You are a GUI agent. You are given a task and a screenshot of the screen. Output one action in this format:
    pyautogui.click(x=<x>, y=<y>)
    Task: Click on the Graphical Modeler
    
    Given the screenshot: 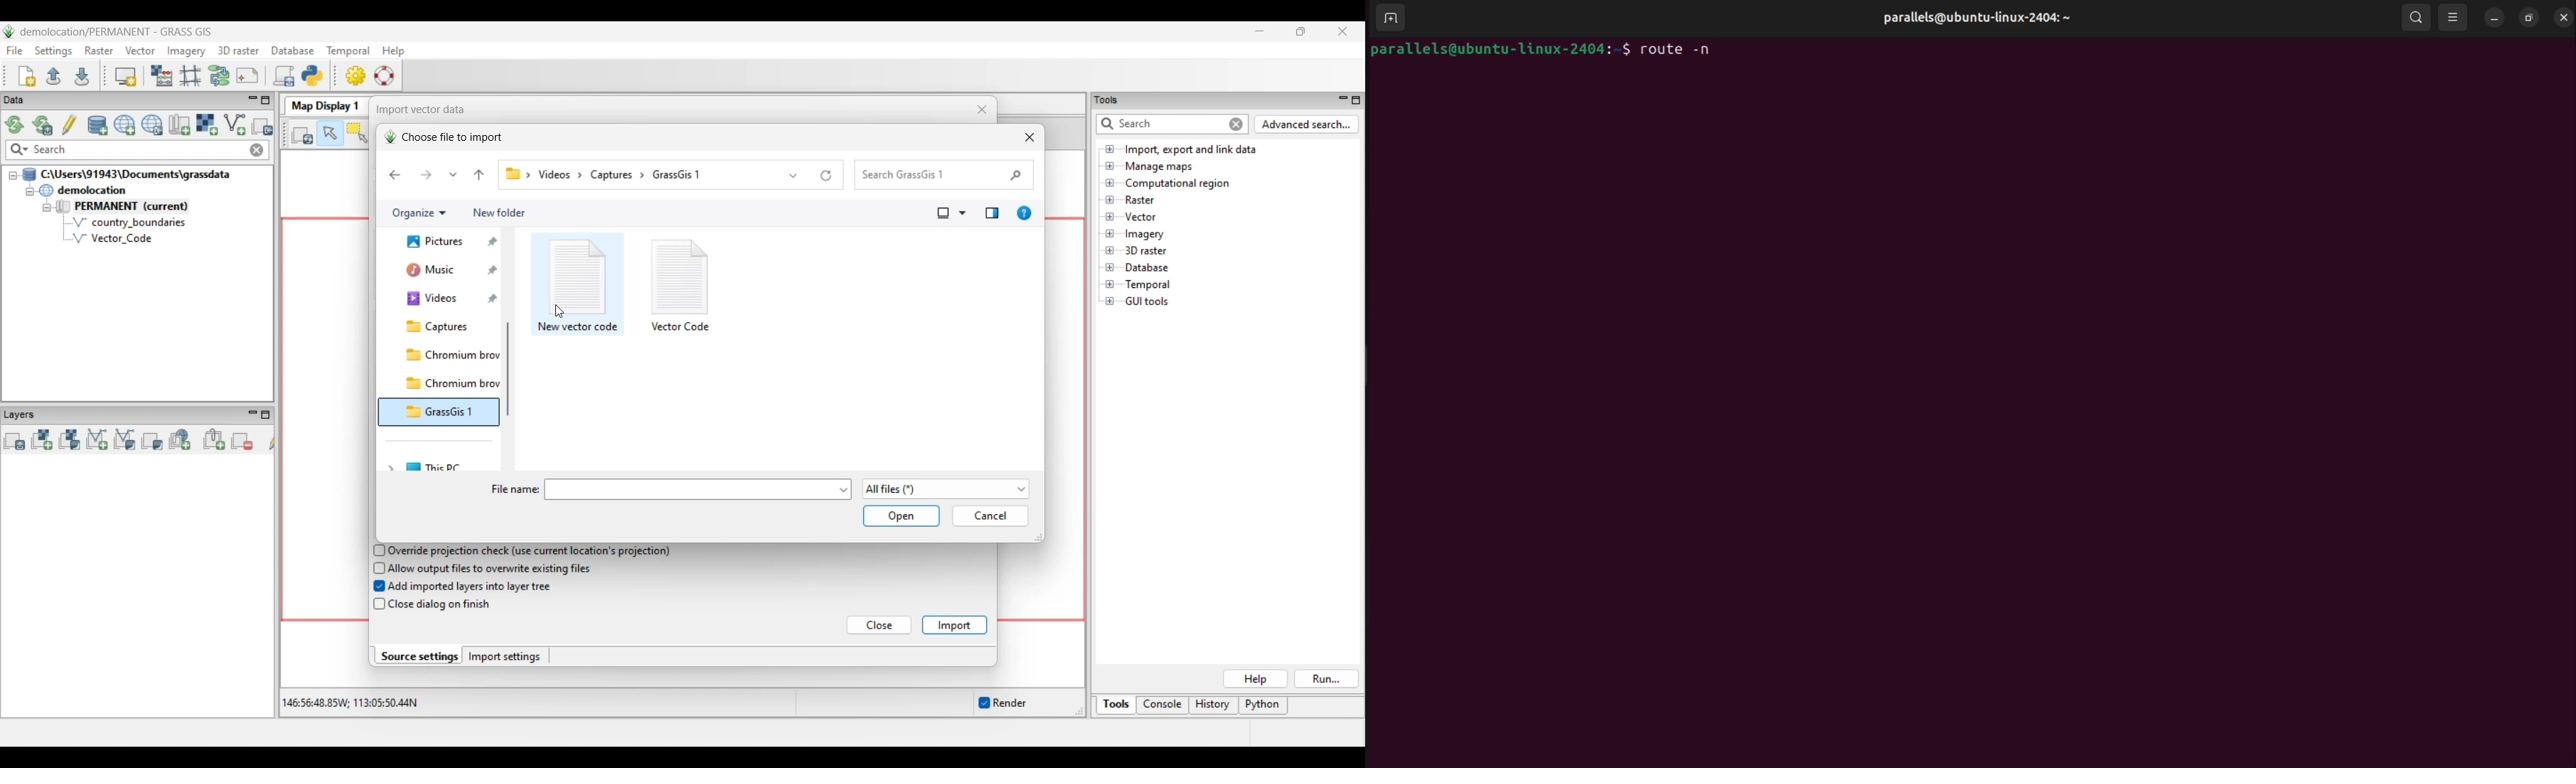 What is the action you would take?
    pyautogui.click(x=220, y=75)
    